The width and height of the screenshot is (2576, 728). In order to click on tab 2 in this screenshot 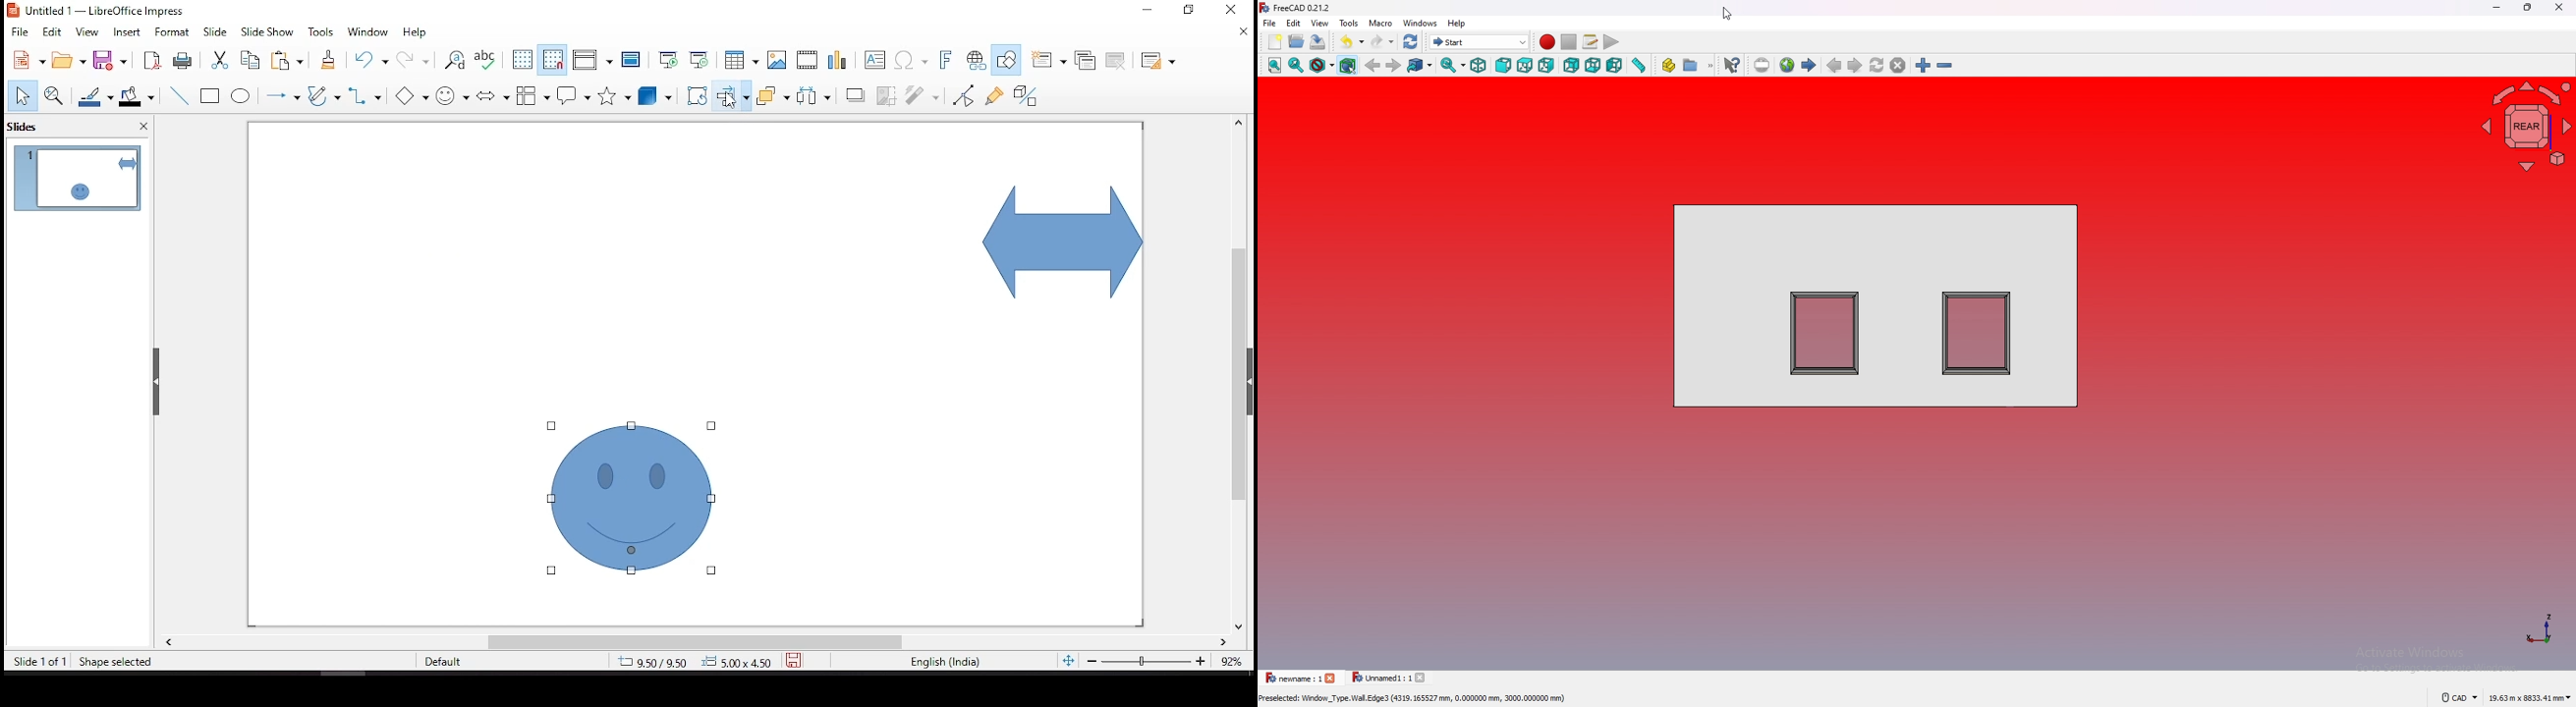, I will do `click(1389, 678)`.